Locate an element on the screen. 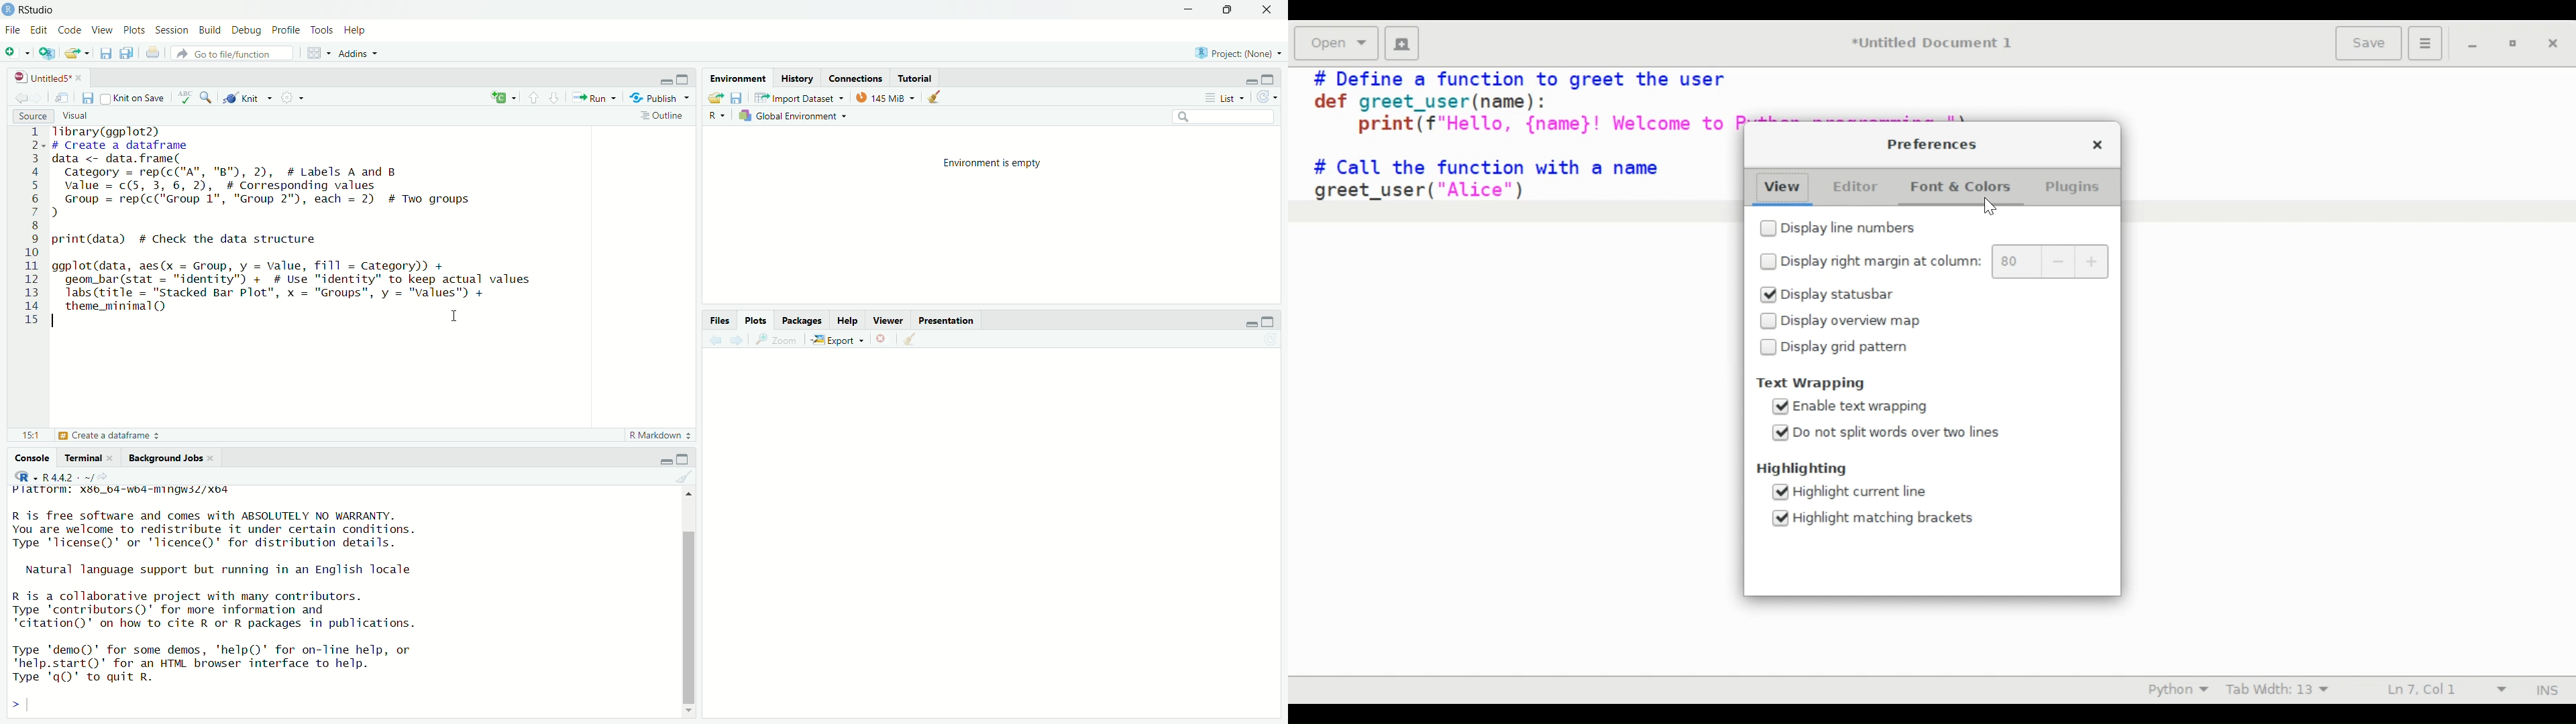  Open an existing file (Ctrl + O) is located at coordinates (77, 52).